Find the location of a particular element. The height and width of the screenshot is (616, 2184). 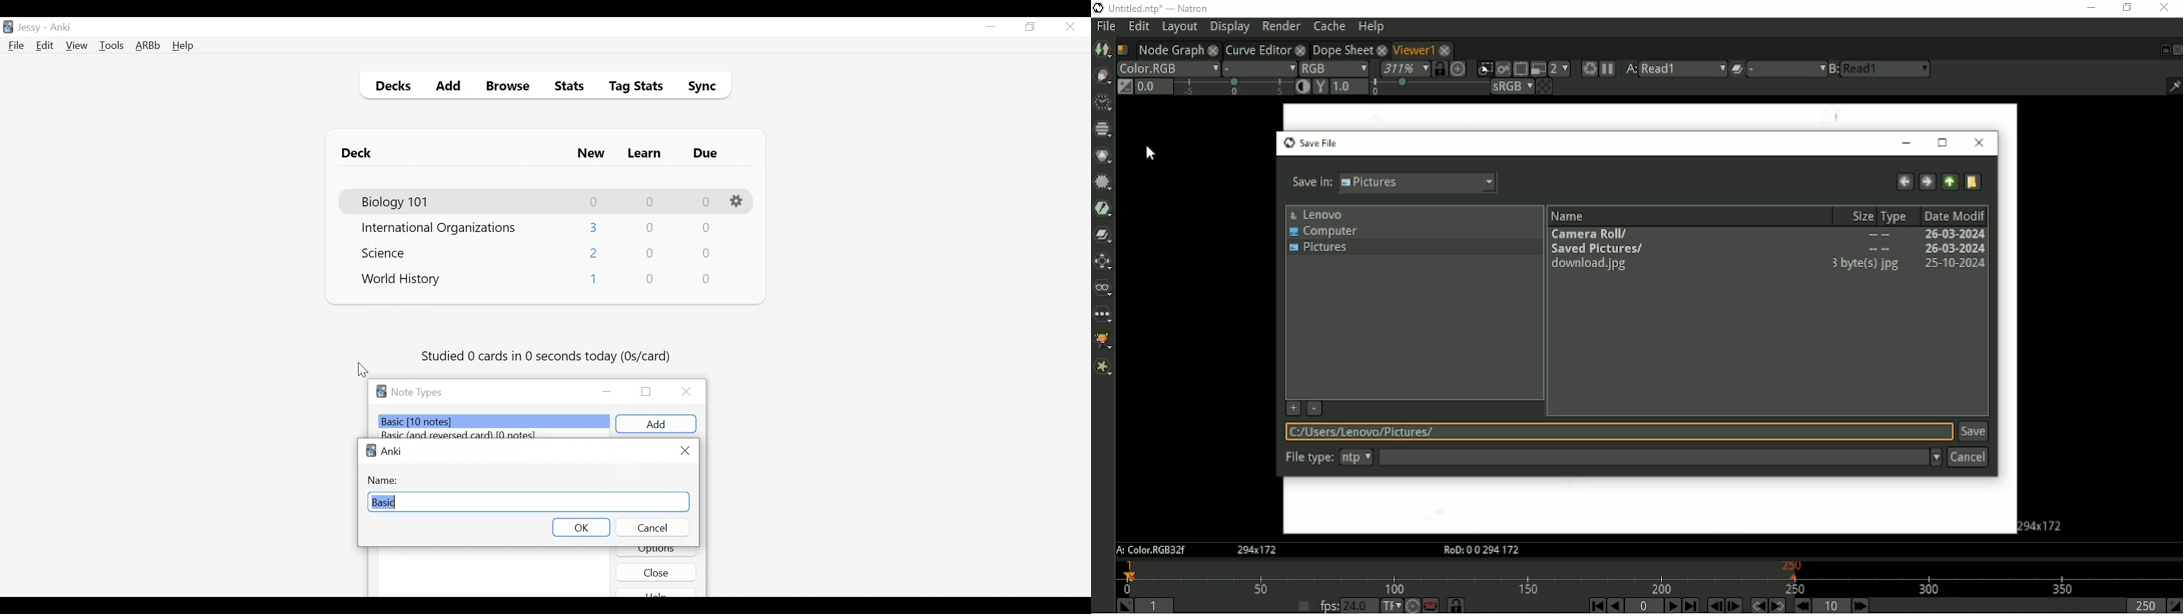

Close is located at coordinates (657, 572).